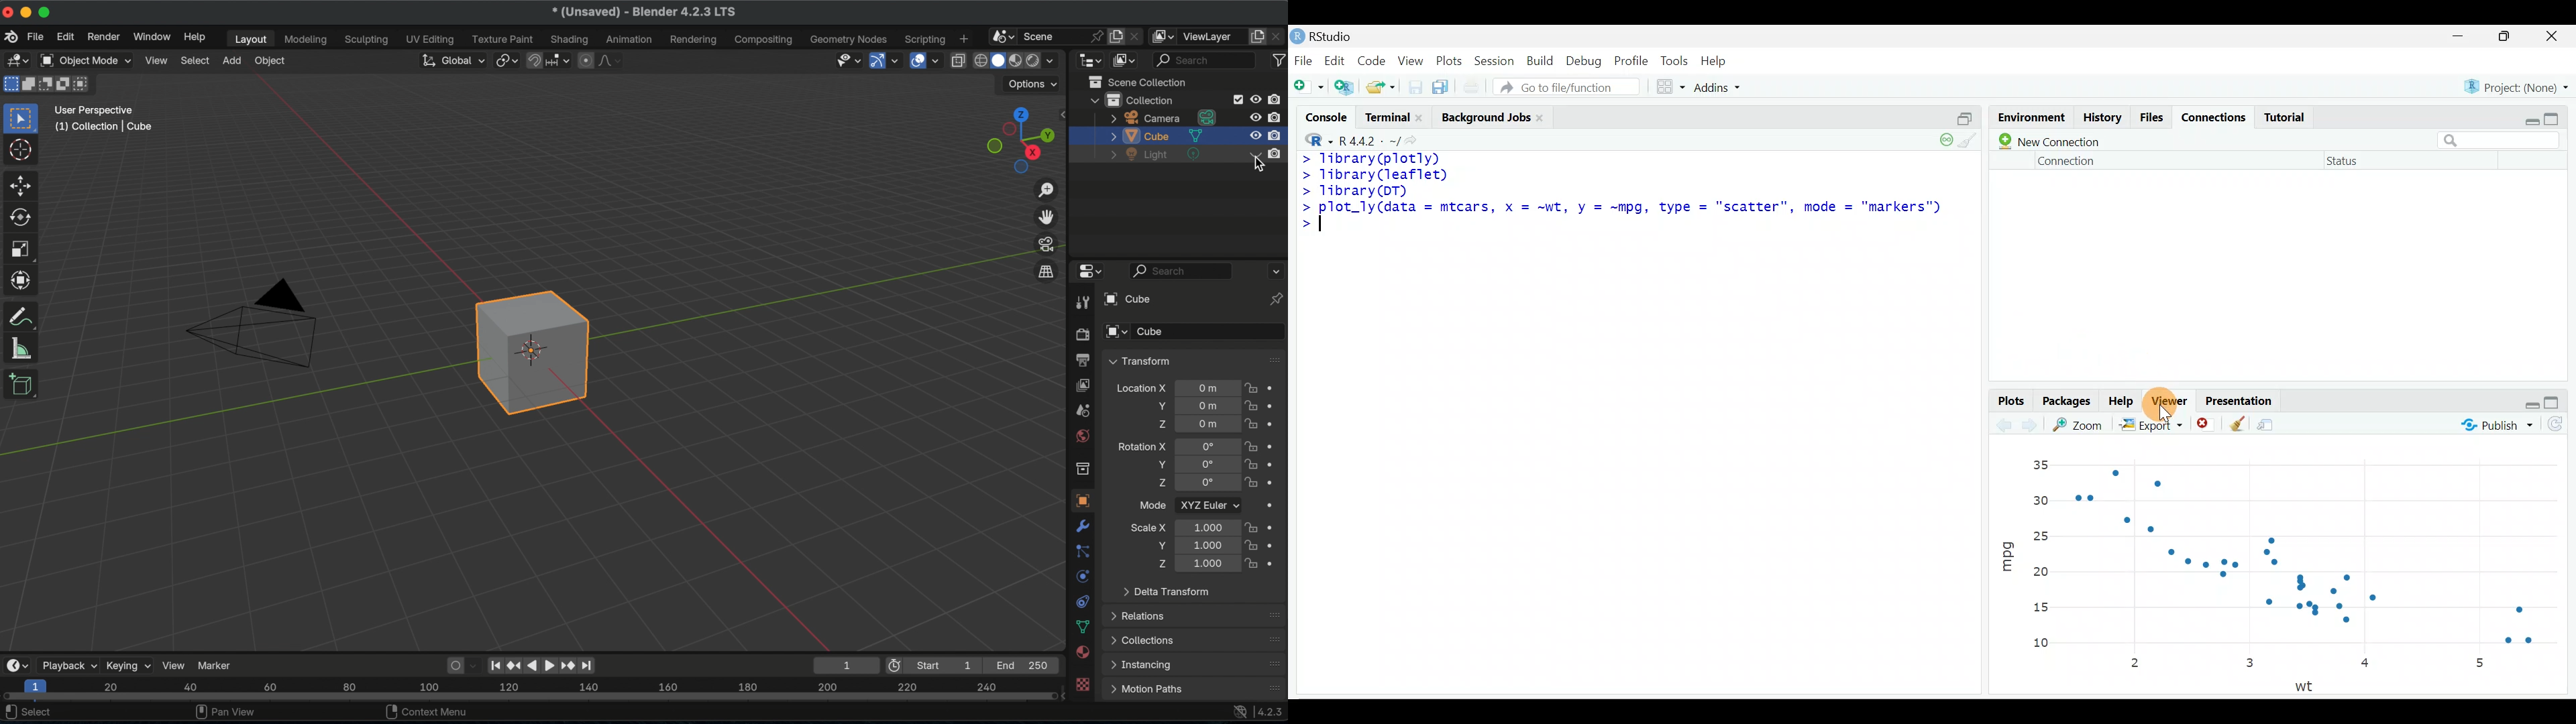 The image size is (2576, 728). What do you see at coordinates (2234, 424) in the screenshot?
I see `Clear all viewer items` at bounding box center [2234, 424].